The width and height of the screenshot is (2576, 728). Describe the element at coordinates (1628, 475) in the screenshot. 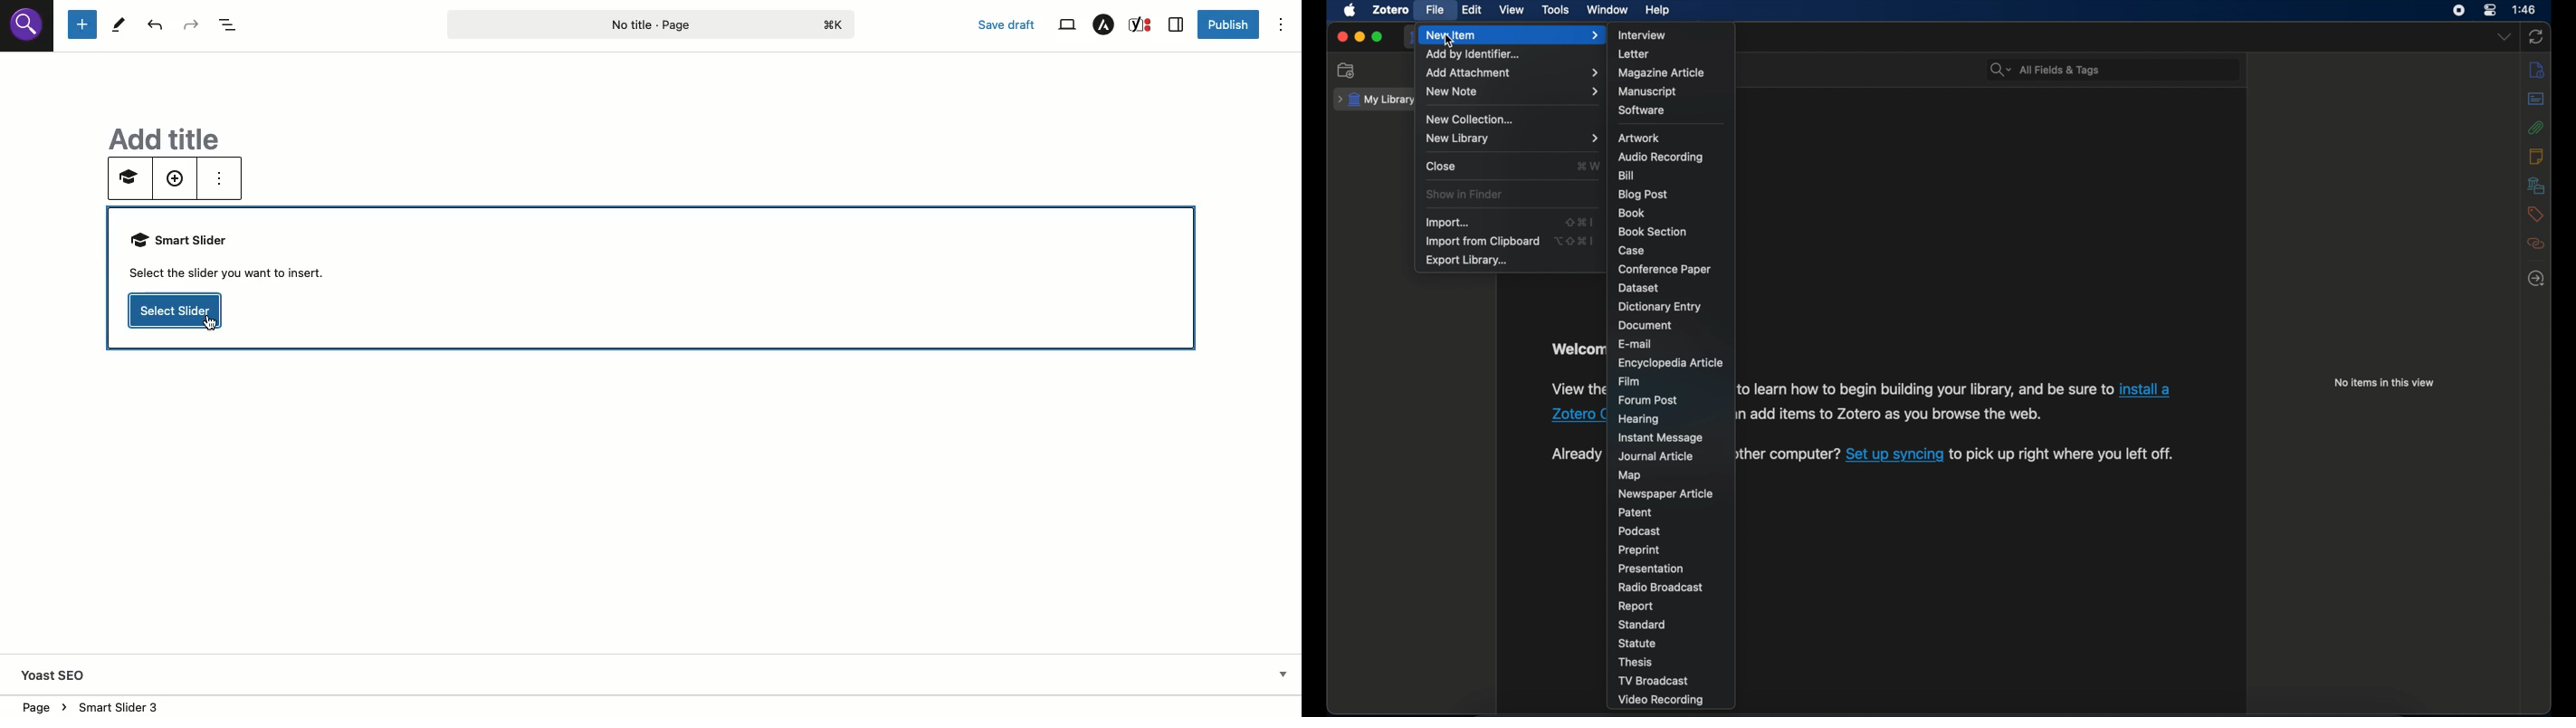

I see `map` at that location.